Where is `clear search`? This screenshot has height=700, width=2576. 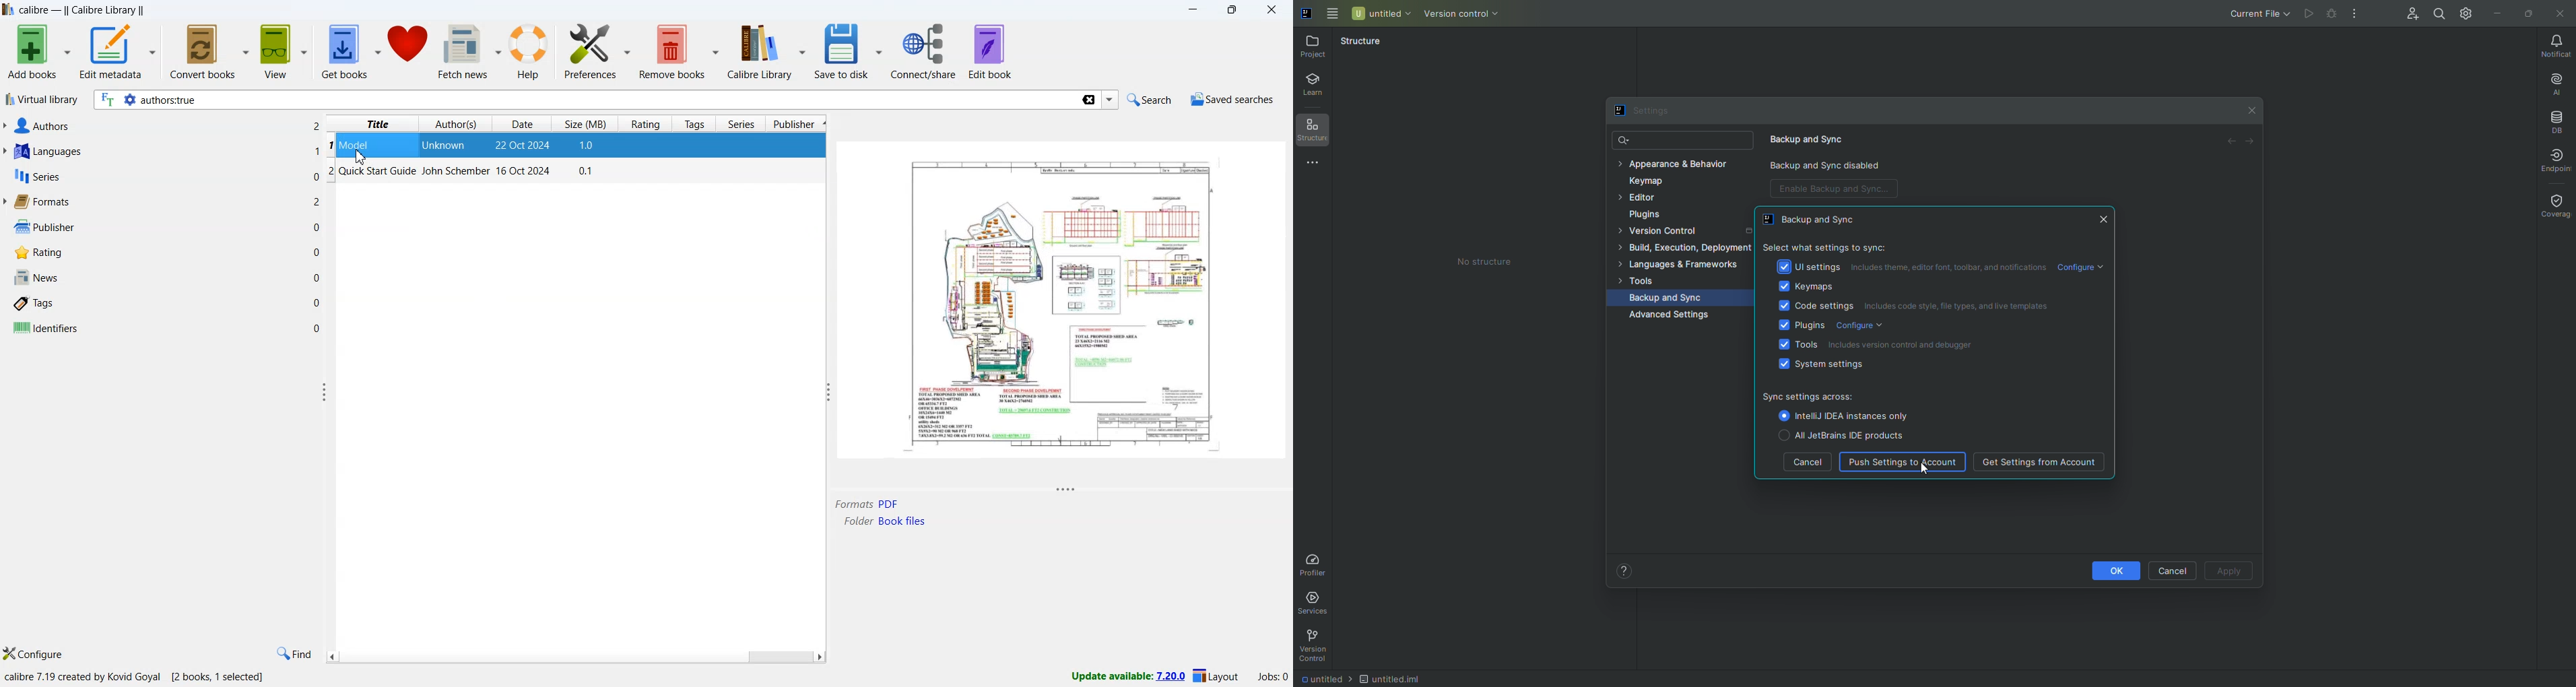 clear search is located at coordinates (1088, 101).